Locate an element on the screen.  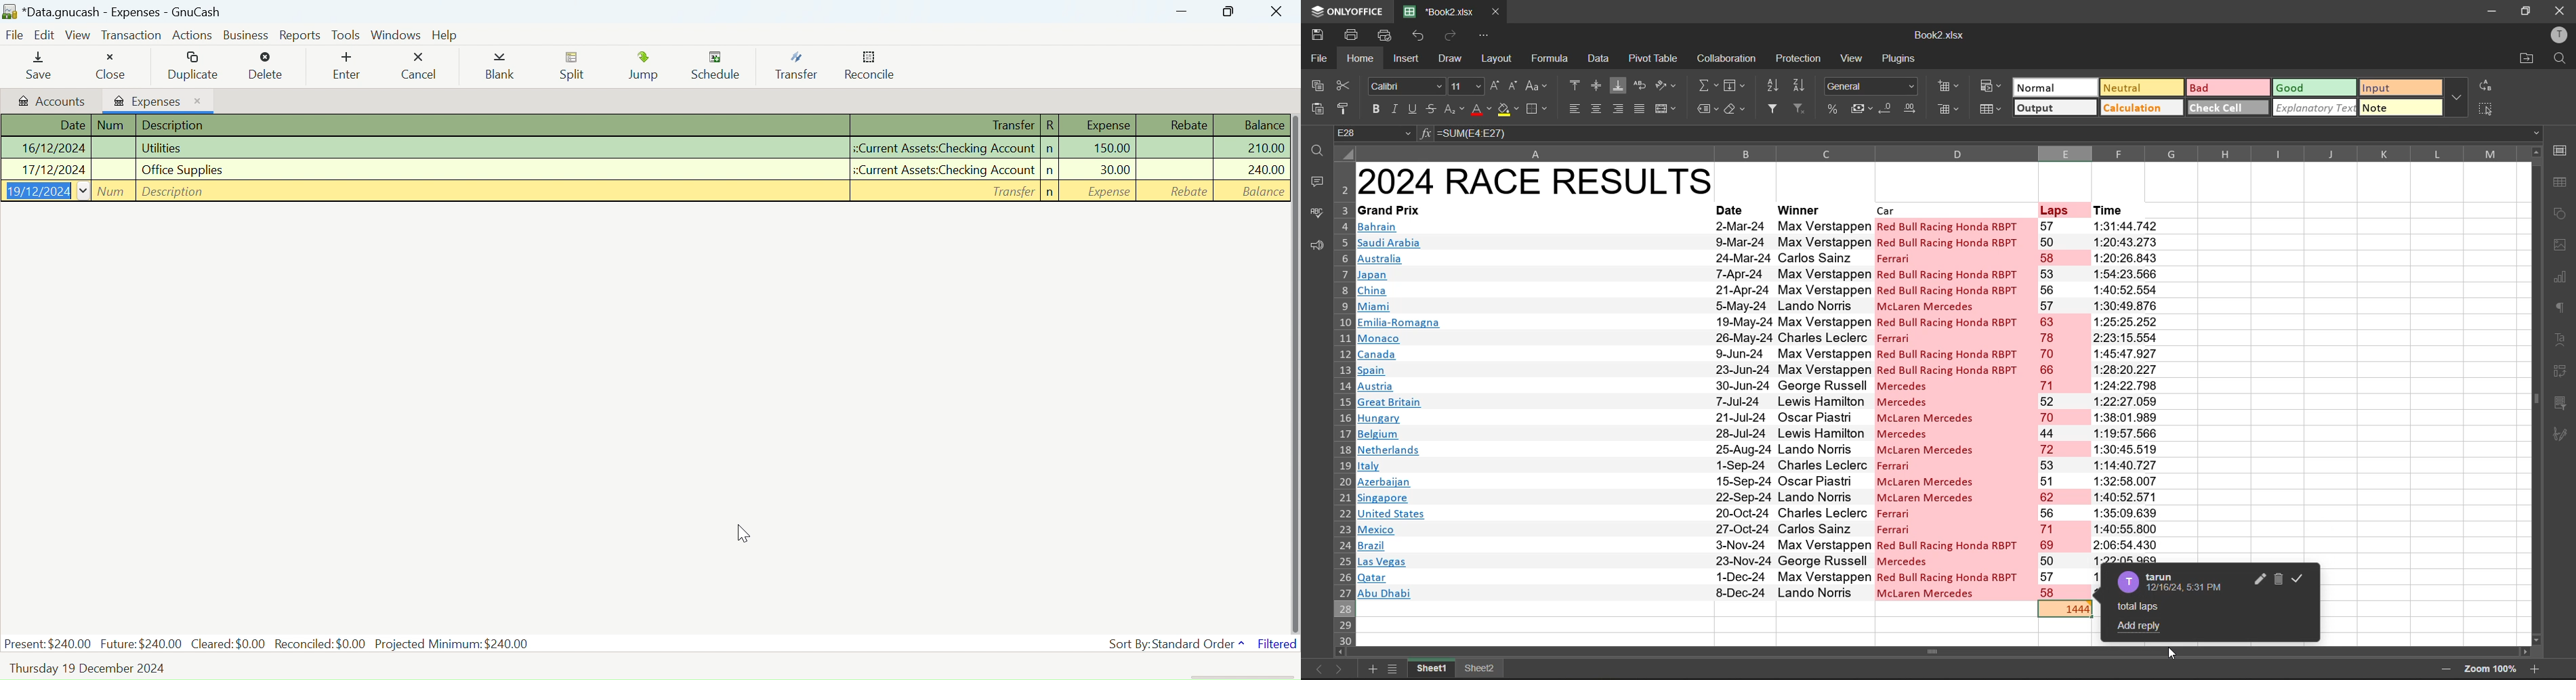
clear is located at coordinates (1734, 108).